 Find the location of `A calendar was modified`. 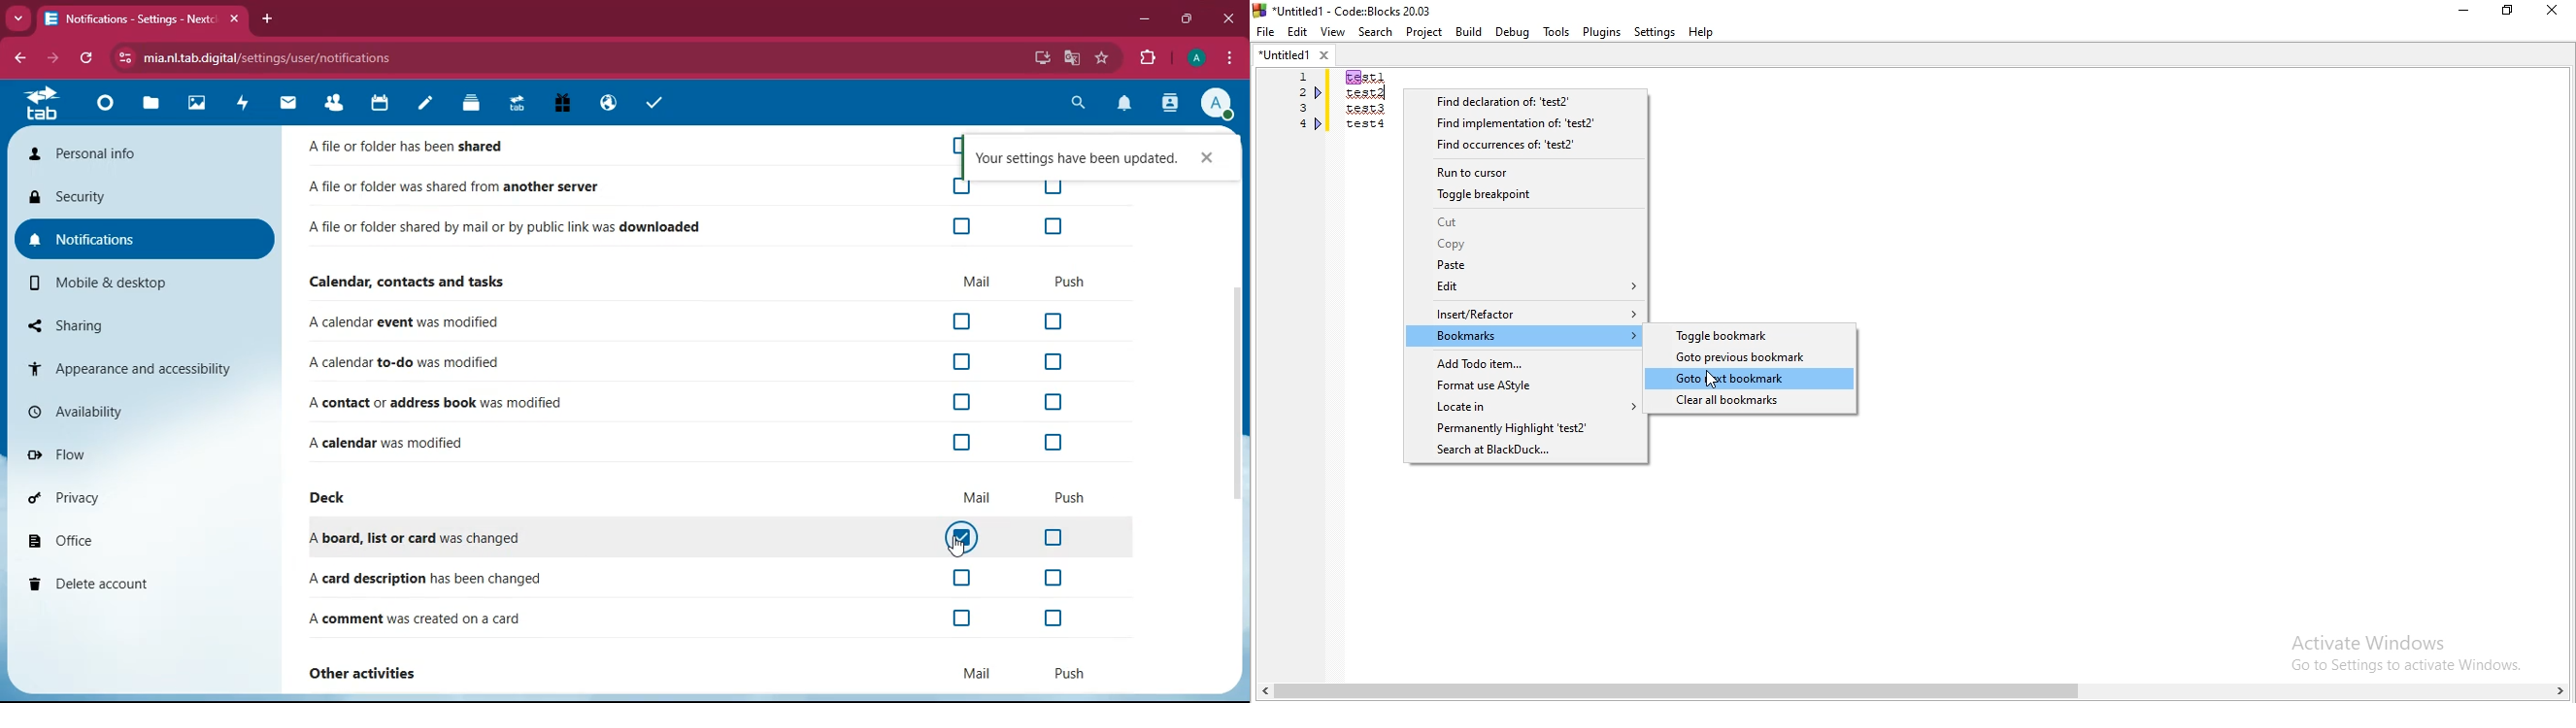

A calendar was modified is located at coordinates (417, 441).